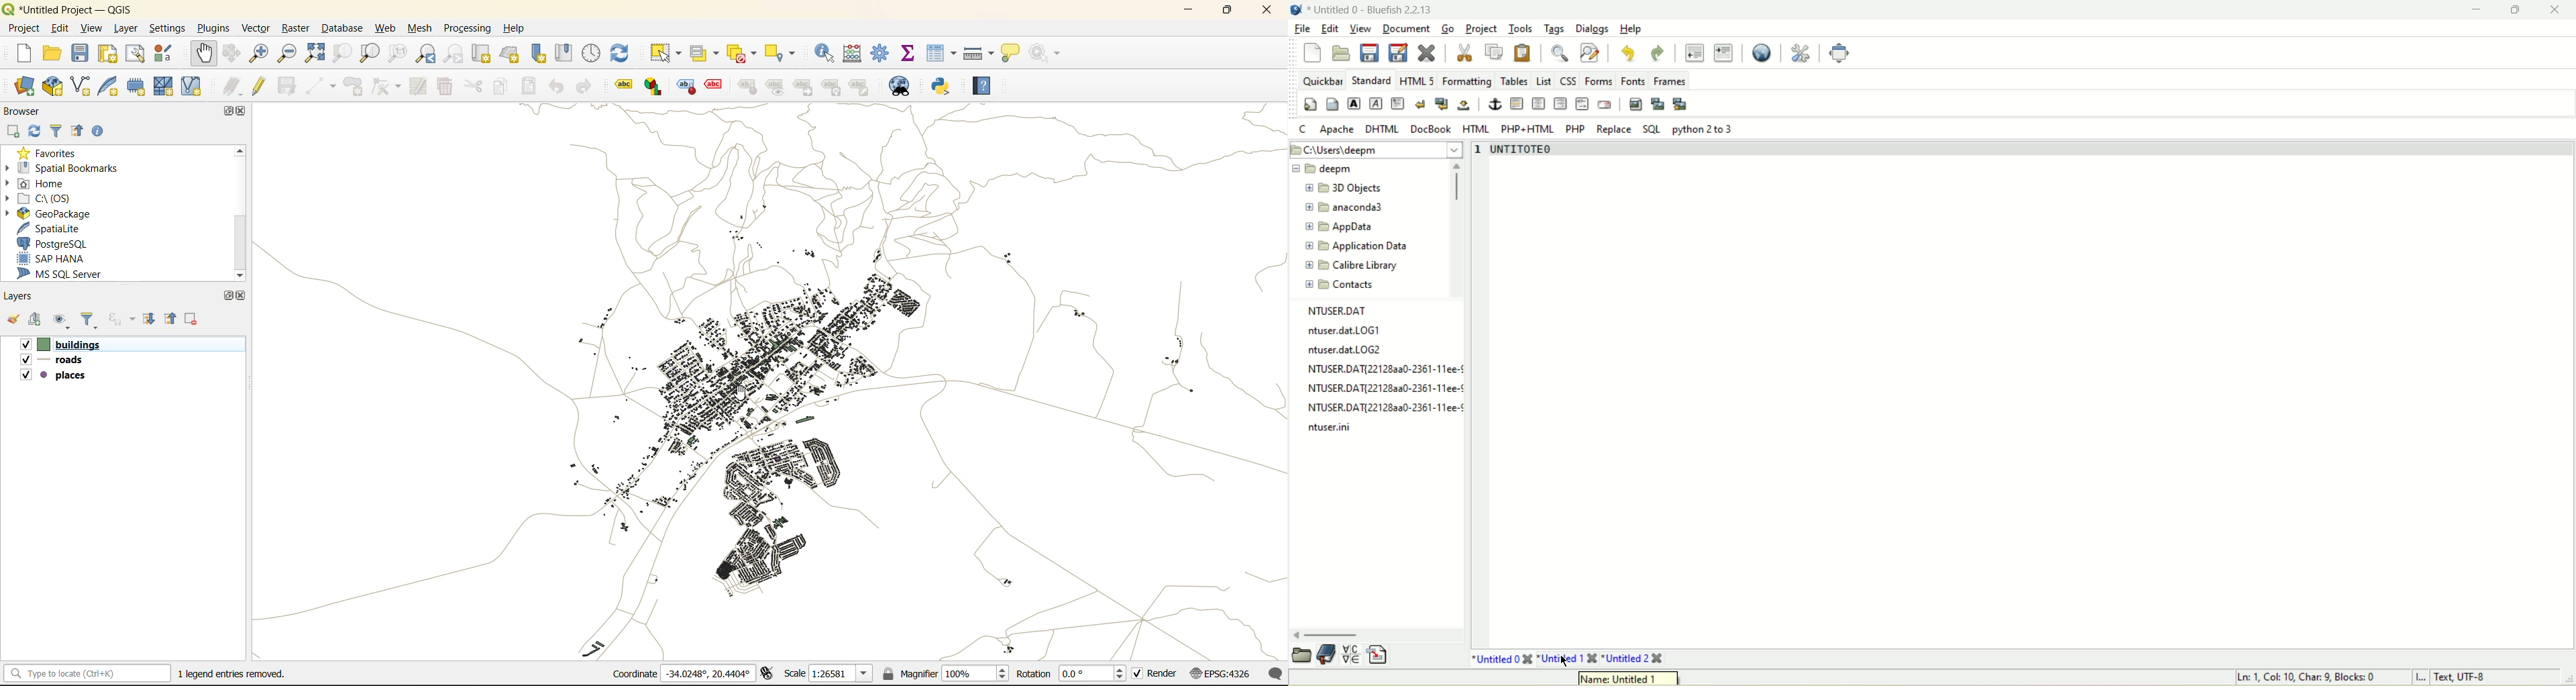 Image resolution: width=2576 pixels, height=700 pixels. What do you see at coordinates (1516, 103) in the screenshot?
I see `horizontal rule` at bounding box center [1516, 103].